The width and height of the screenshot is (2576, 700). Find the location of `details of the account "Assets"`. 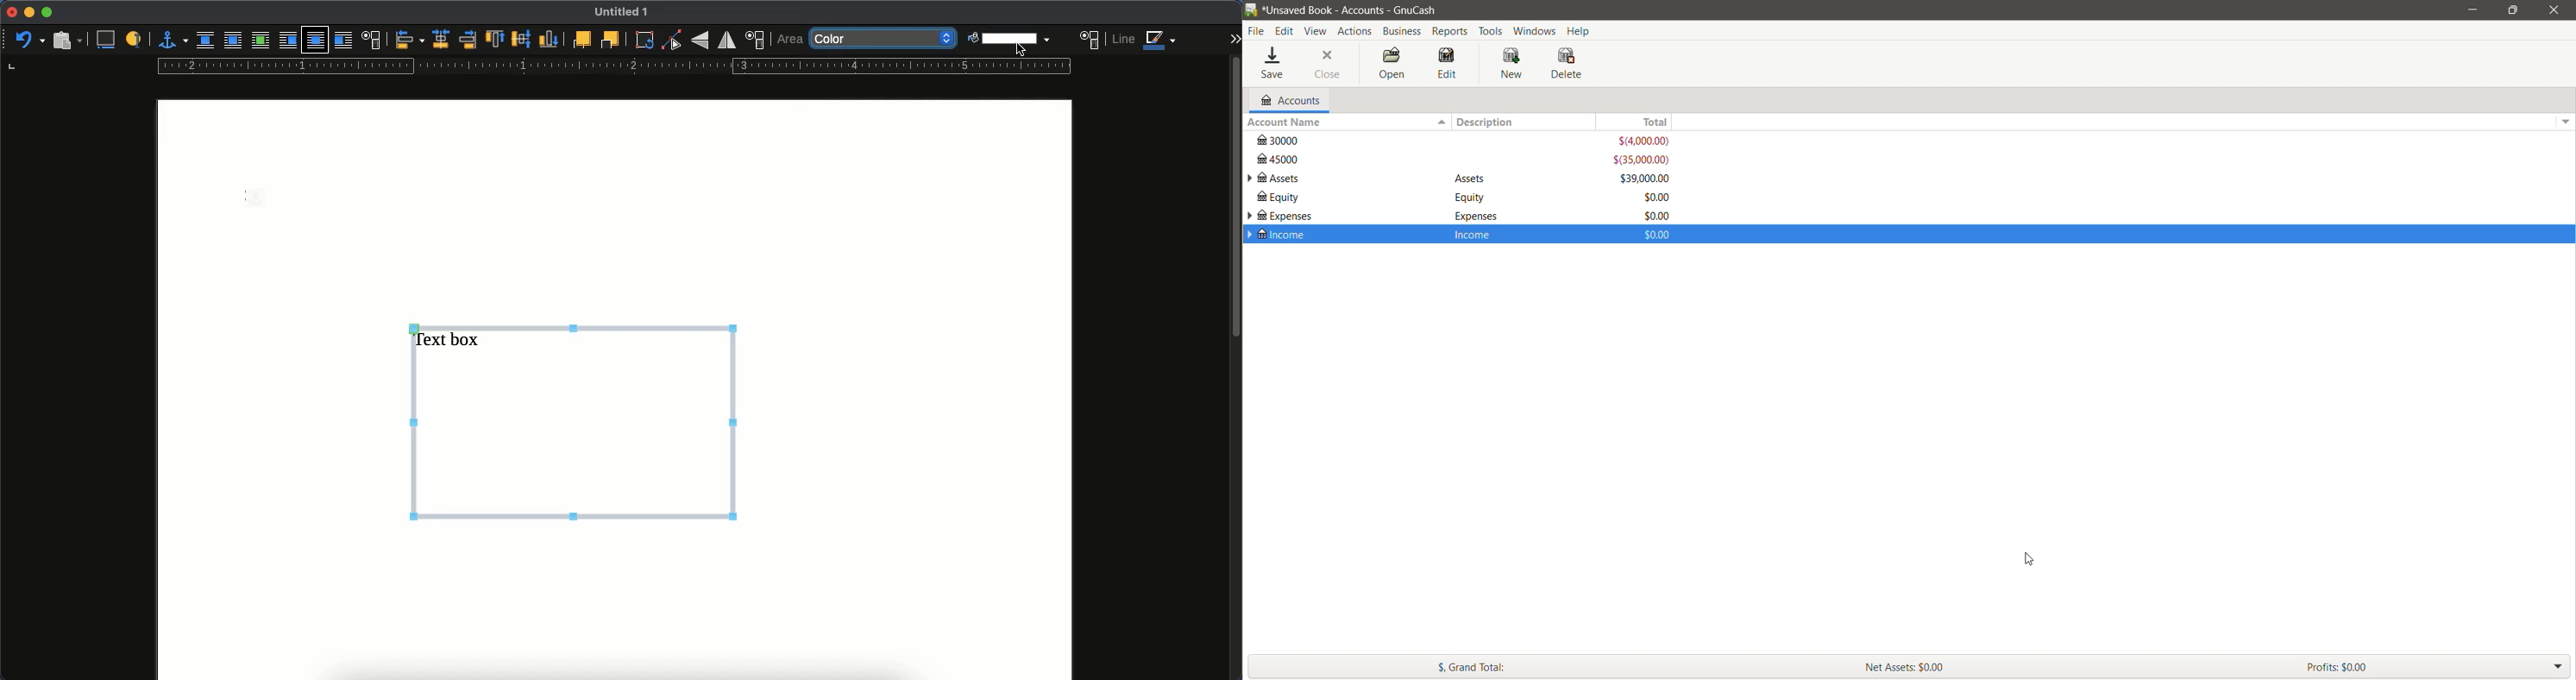

details of the account "Assets" is located at coordinates (1471, 179).